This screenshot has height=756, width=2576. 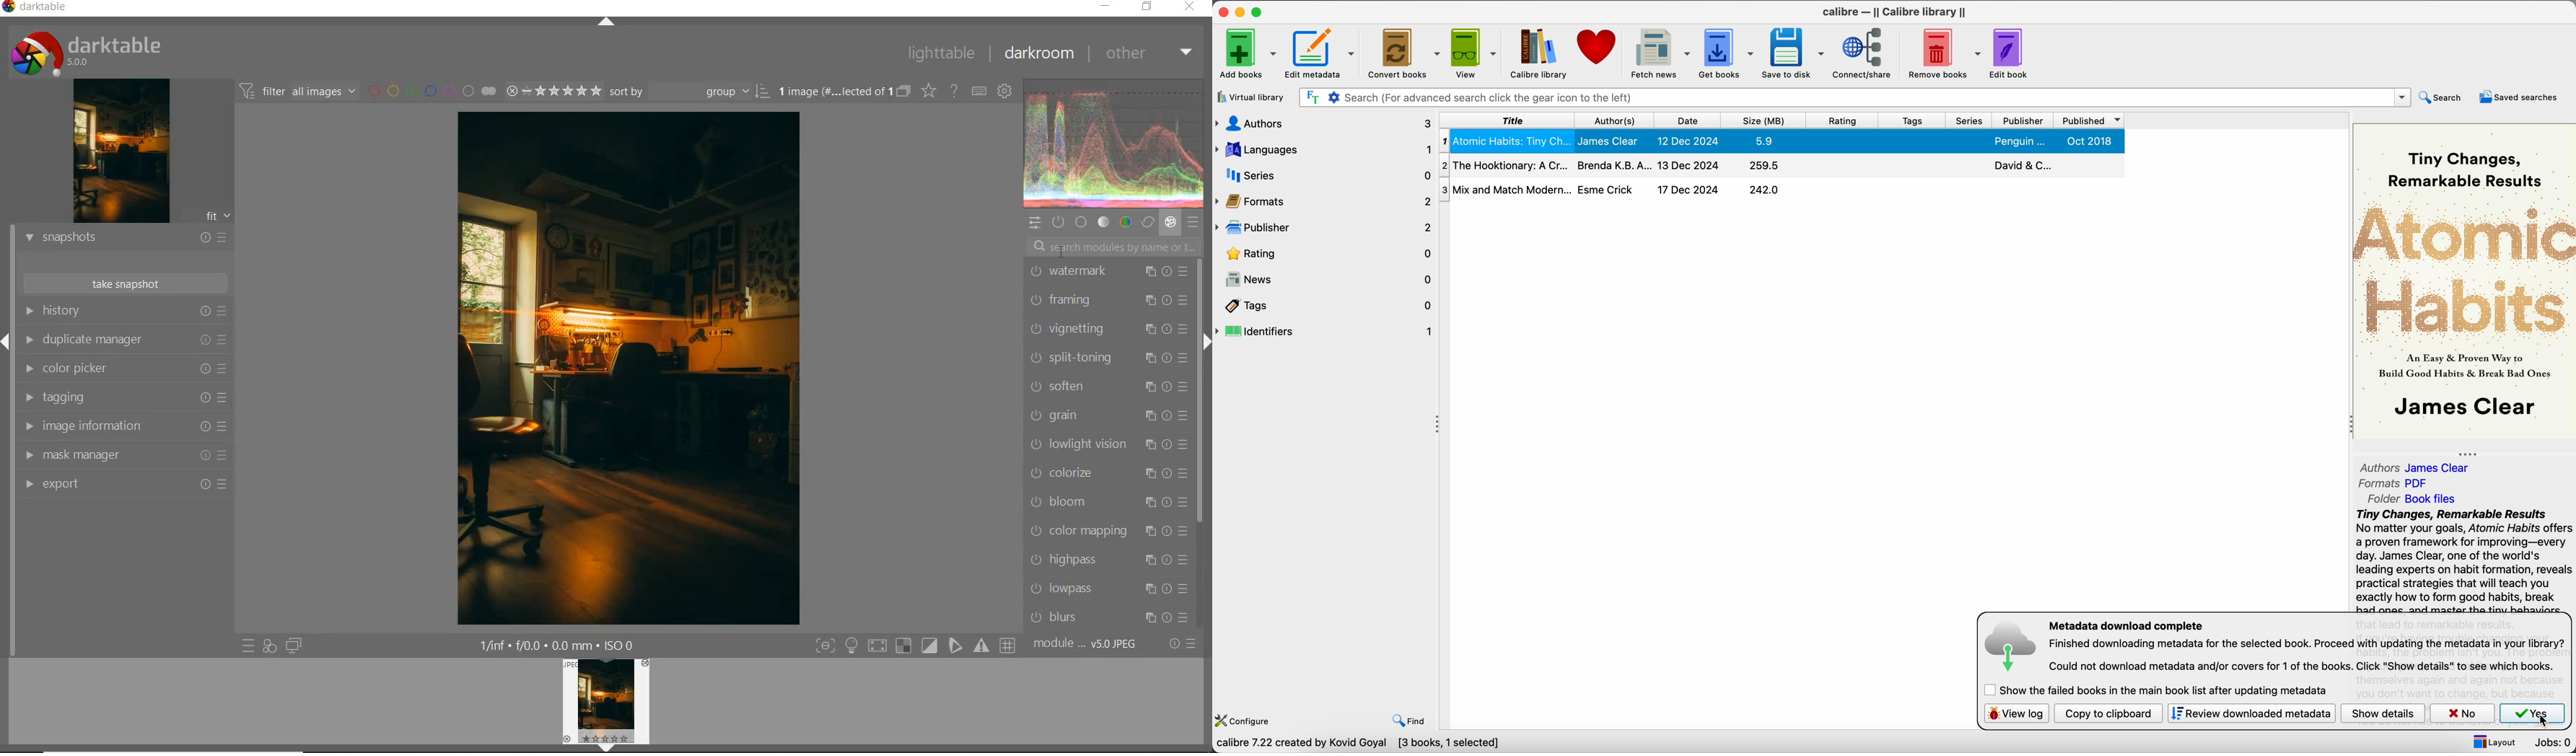 I want to click on yes, so click(x=2533, y=713).